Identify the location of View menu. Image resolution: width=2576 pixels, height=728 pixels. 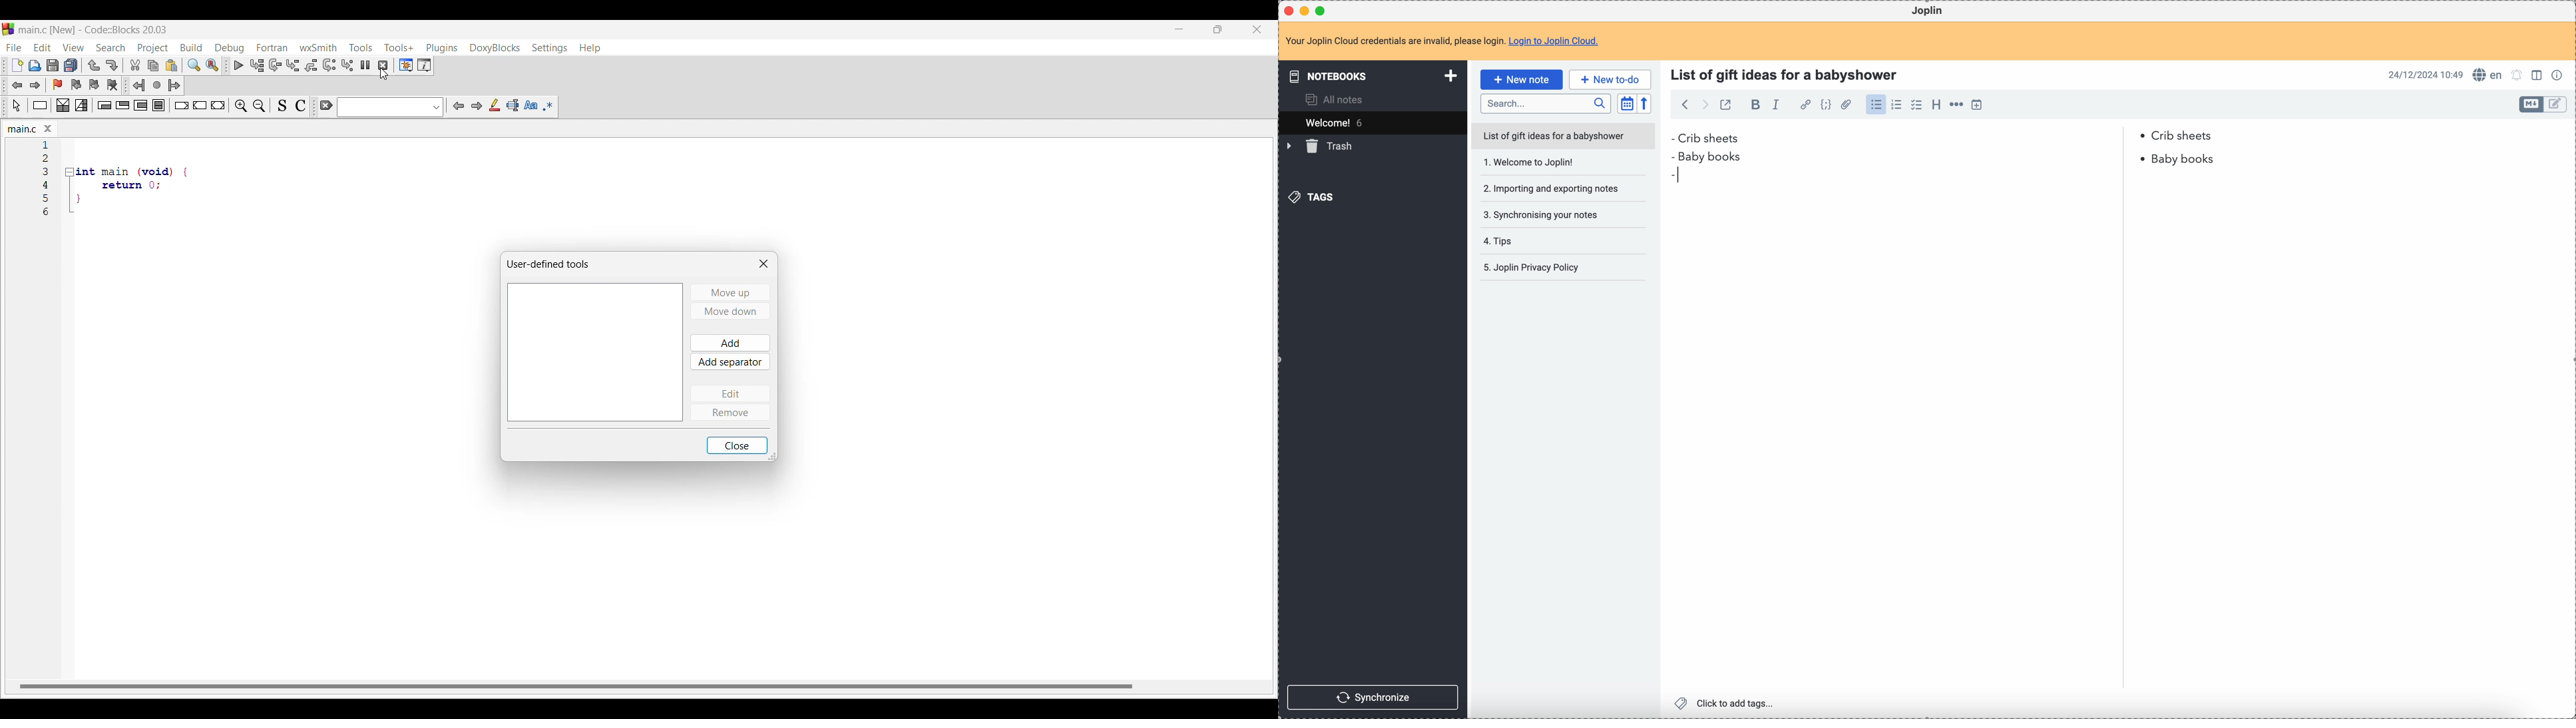
(73, 48).